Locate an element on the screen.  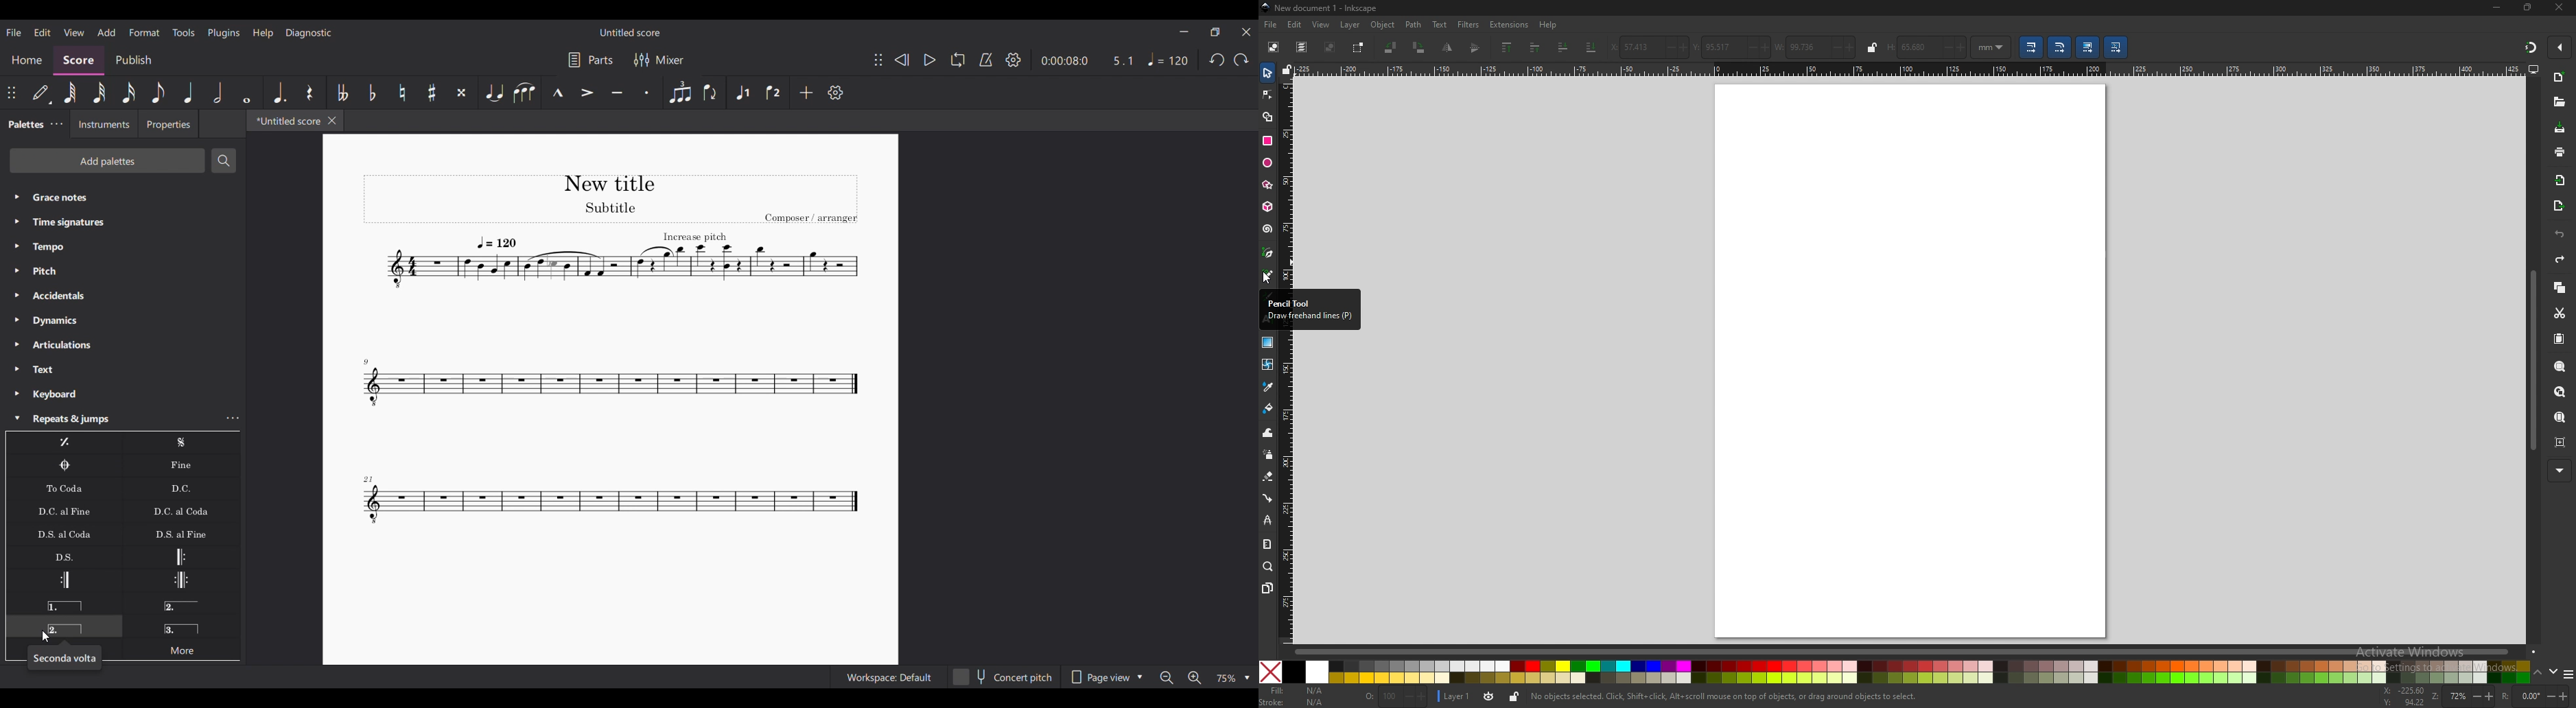
select all objects is located at coordinates (1274, 47).